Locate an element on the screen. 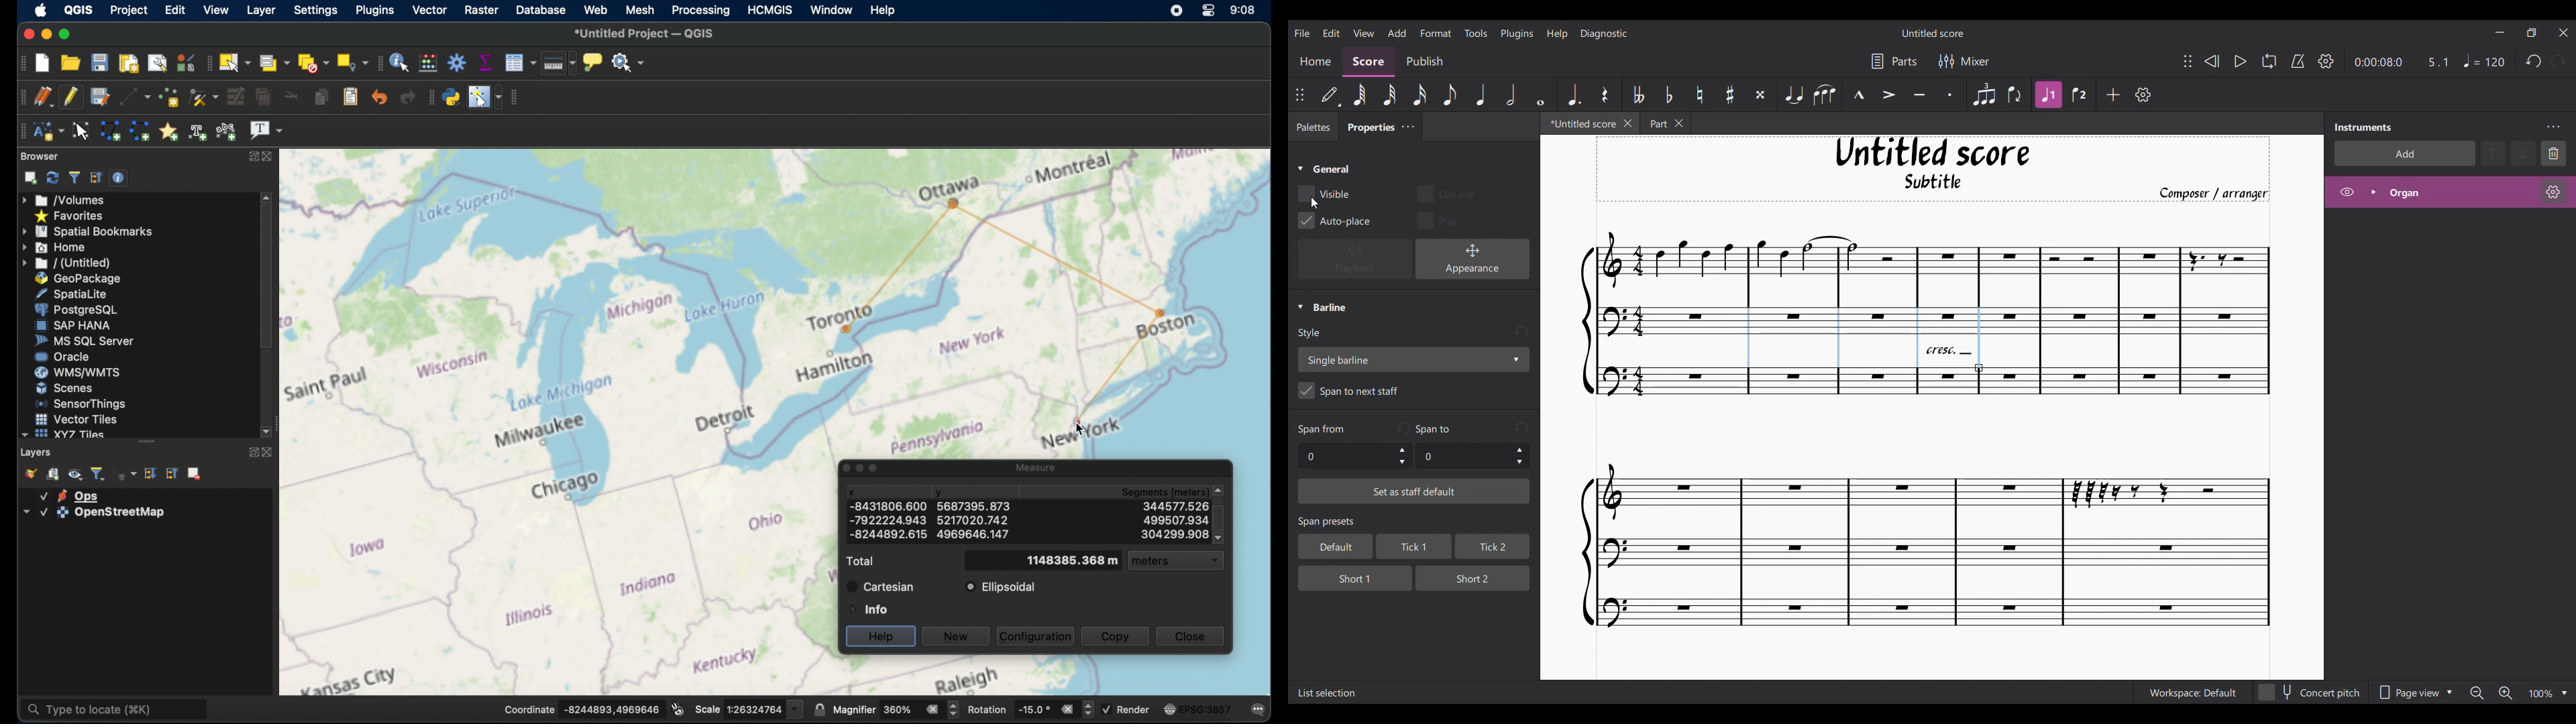 The height and width of the screenshot is (728, 2576). Appearance is located at coordinates (1472, 259).